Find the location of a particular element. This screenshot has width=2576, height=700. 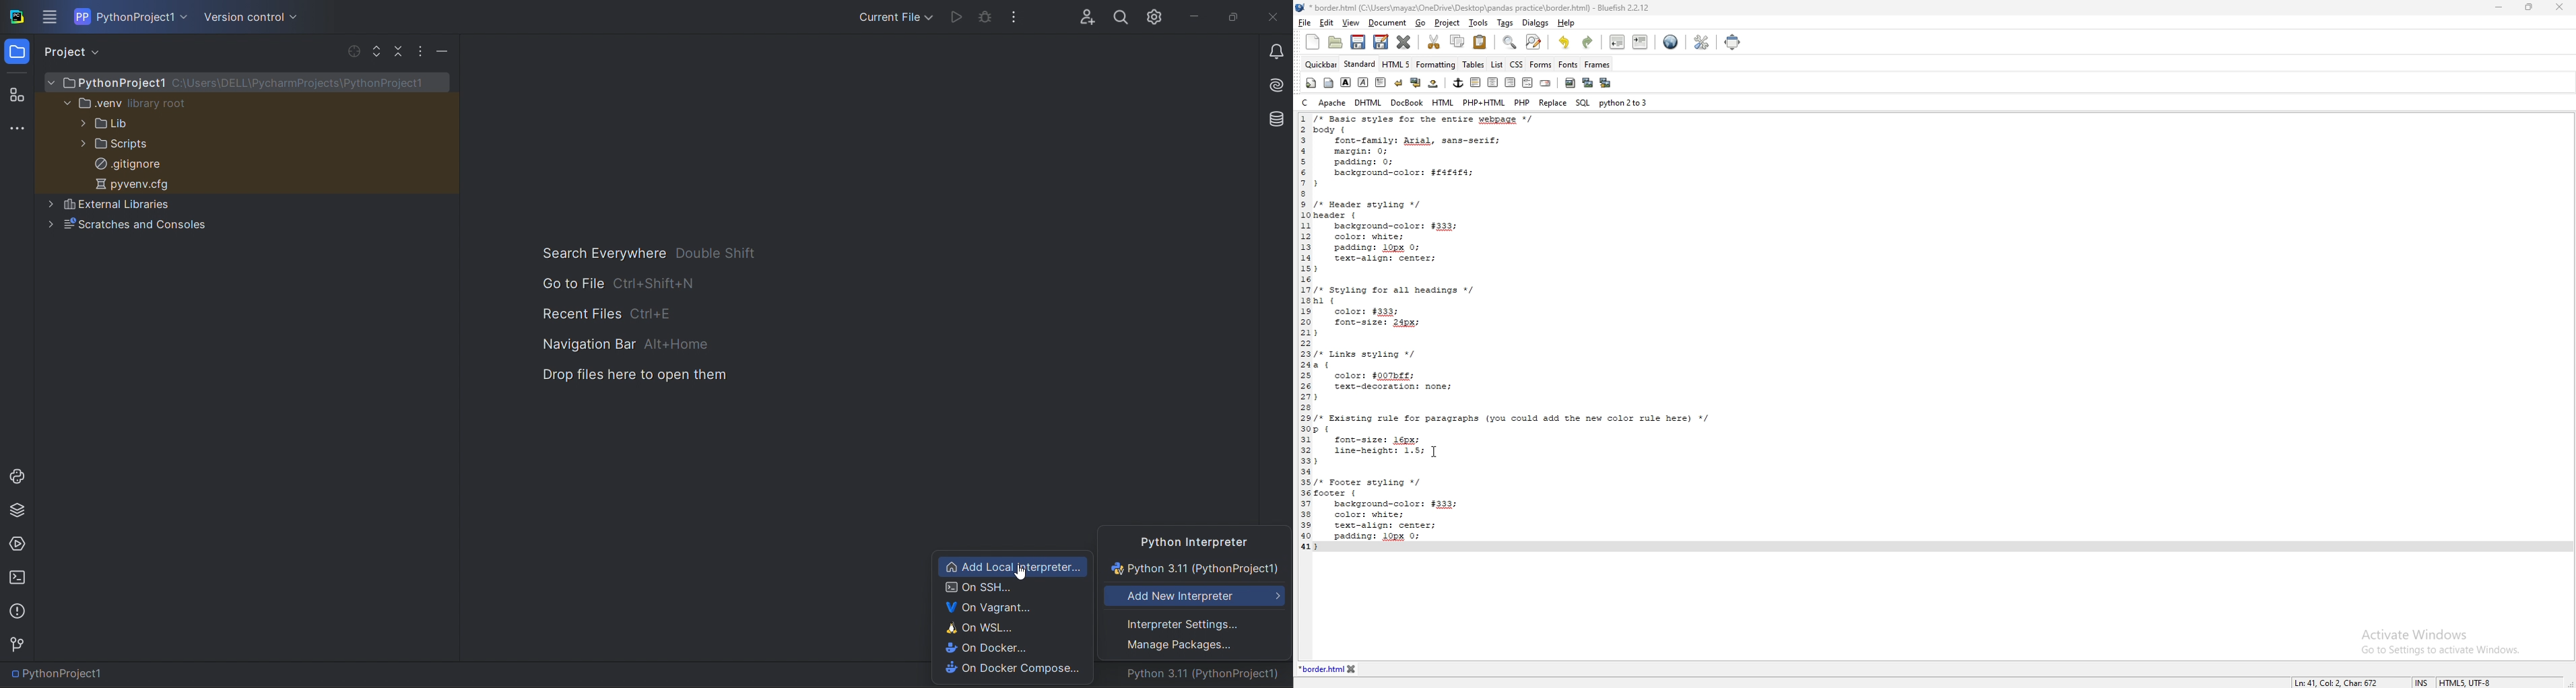

cursor is located at coordinates (1021, 574).